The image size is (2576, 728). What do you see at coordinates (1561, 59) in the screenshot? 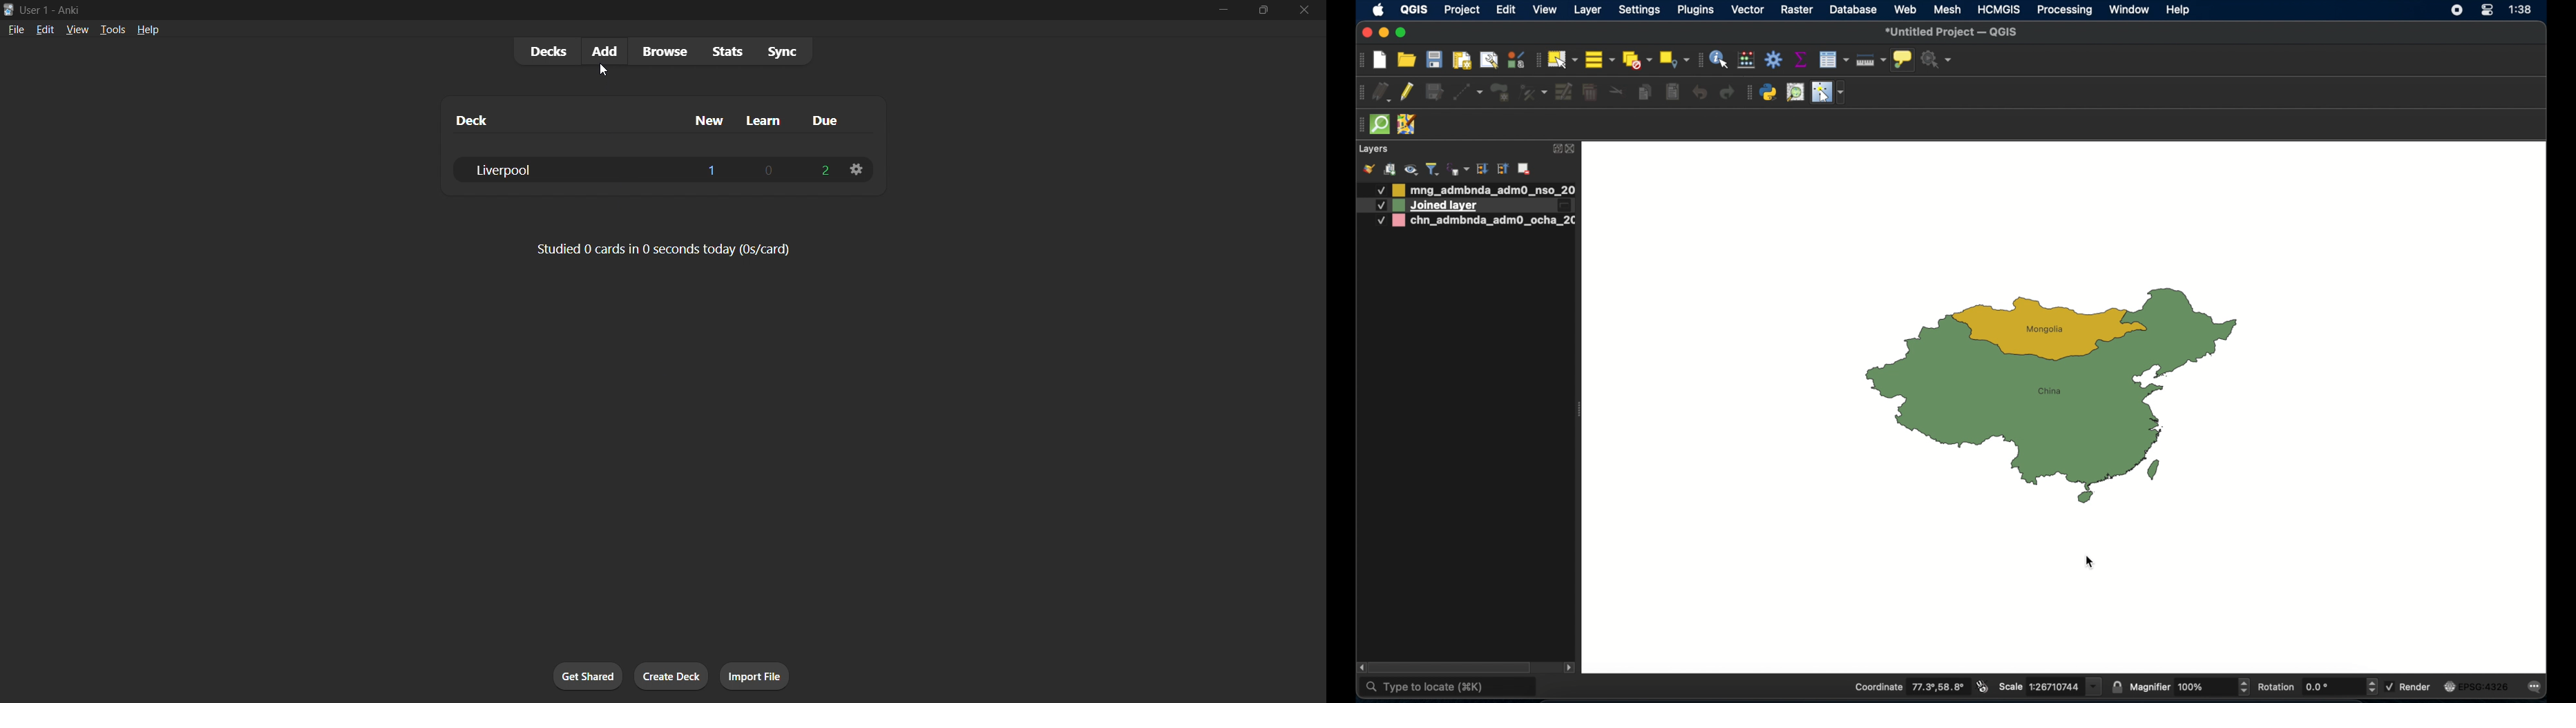
I see `select features by area or single click` at bounding box center [1561, 59].